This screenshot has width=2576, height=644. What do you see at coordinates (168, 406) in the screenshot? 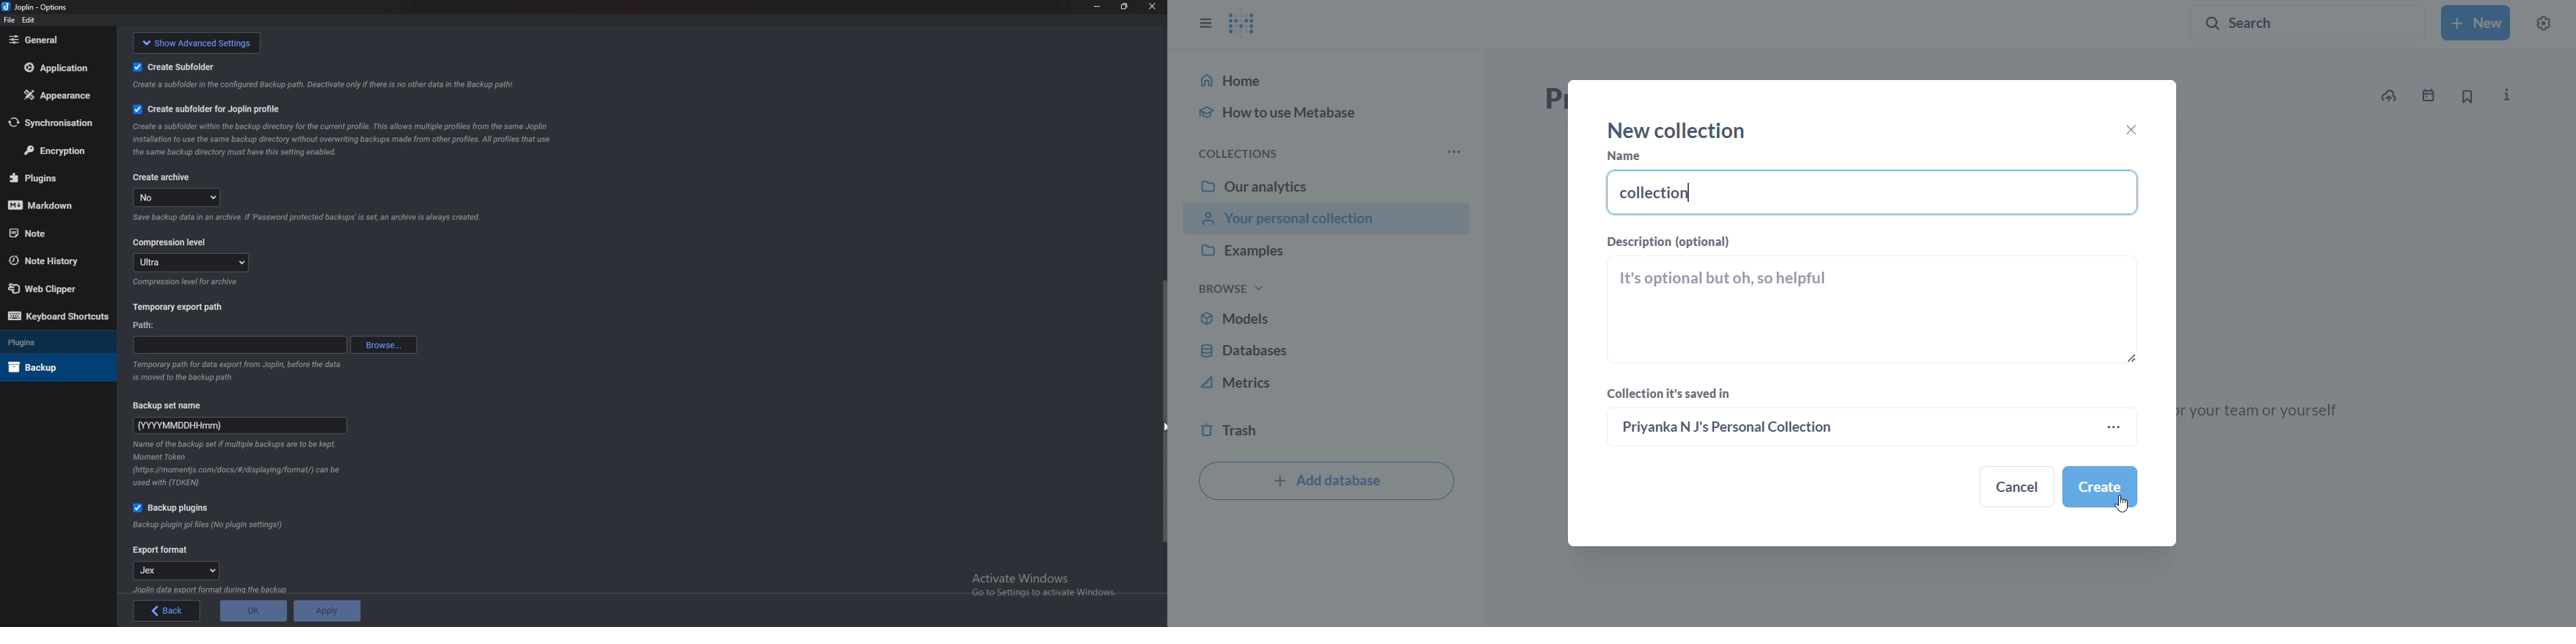
I see `Backup set name` at bounding box center [168, 406].